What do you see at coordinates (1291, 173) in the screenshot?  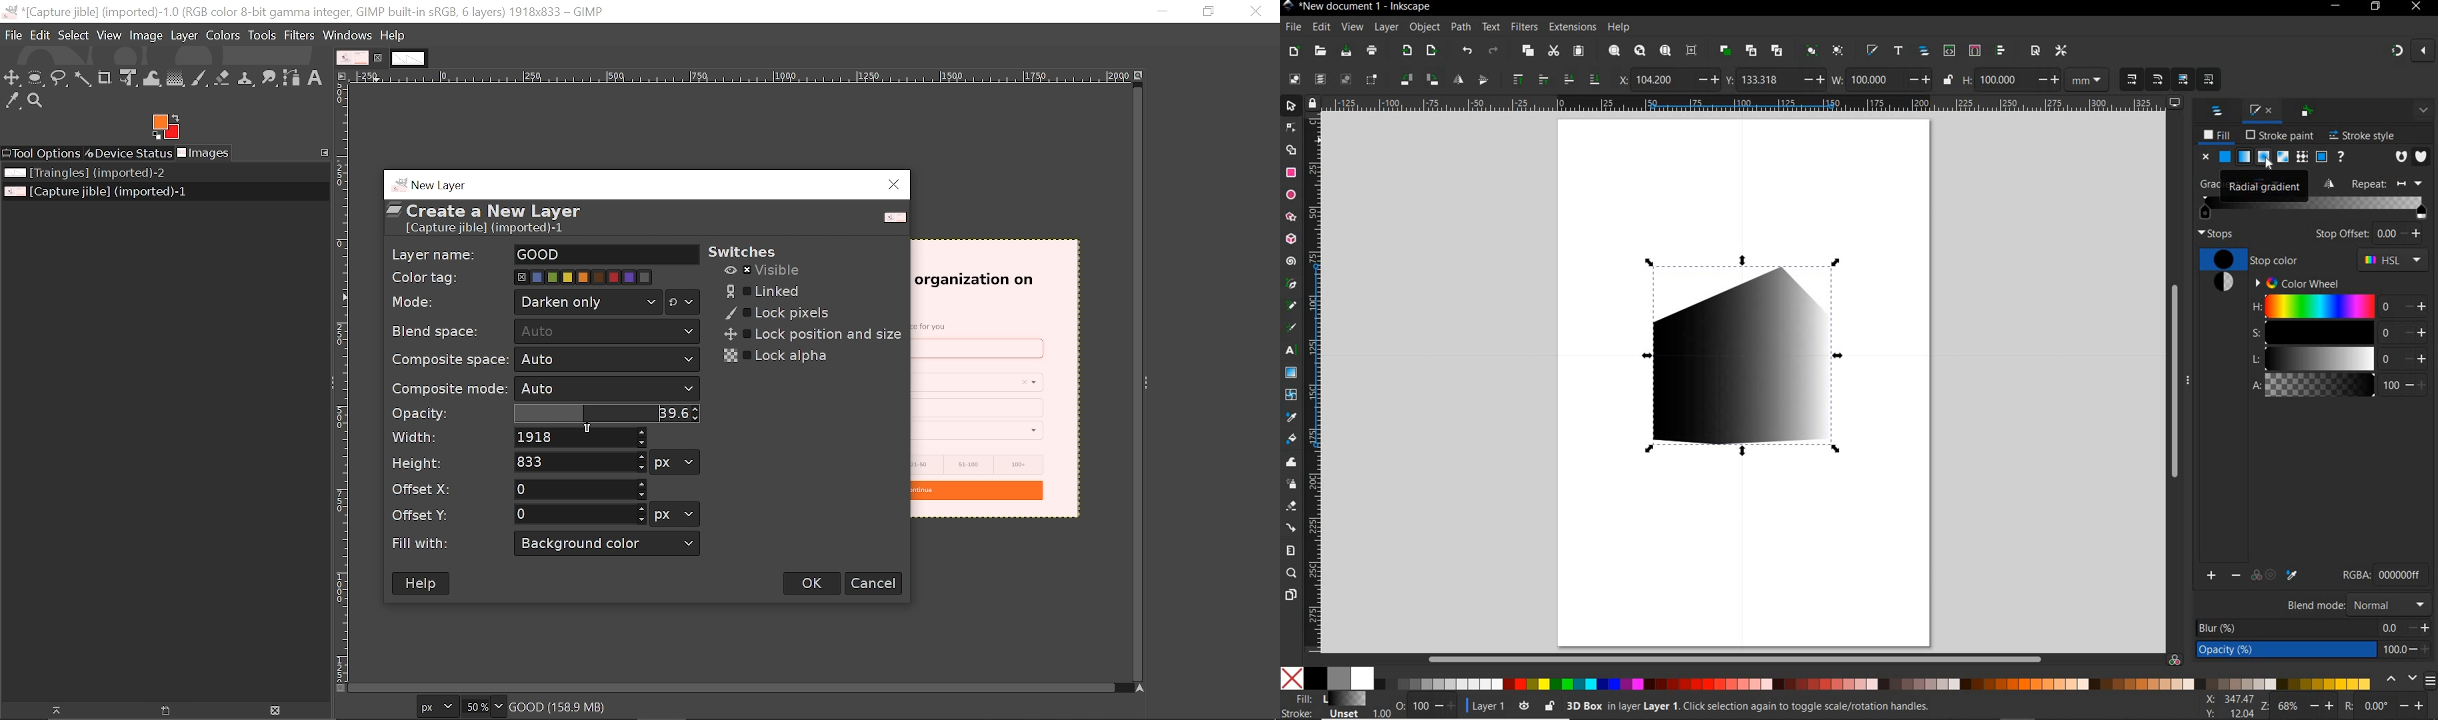 I see `RECTANGLE TOOL` at bounding box center [1291, 173].